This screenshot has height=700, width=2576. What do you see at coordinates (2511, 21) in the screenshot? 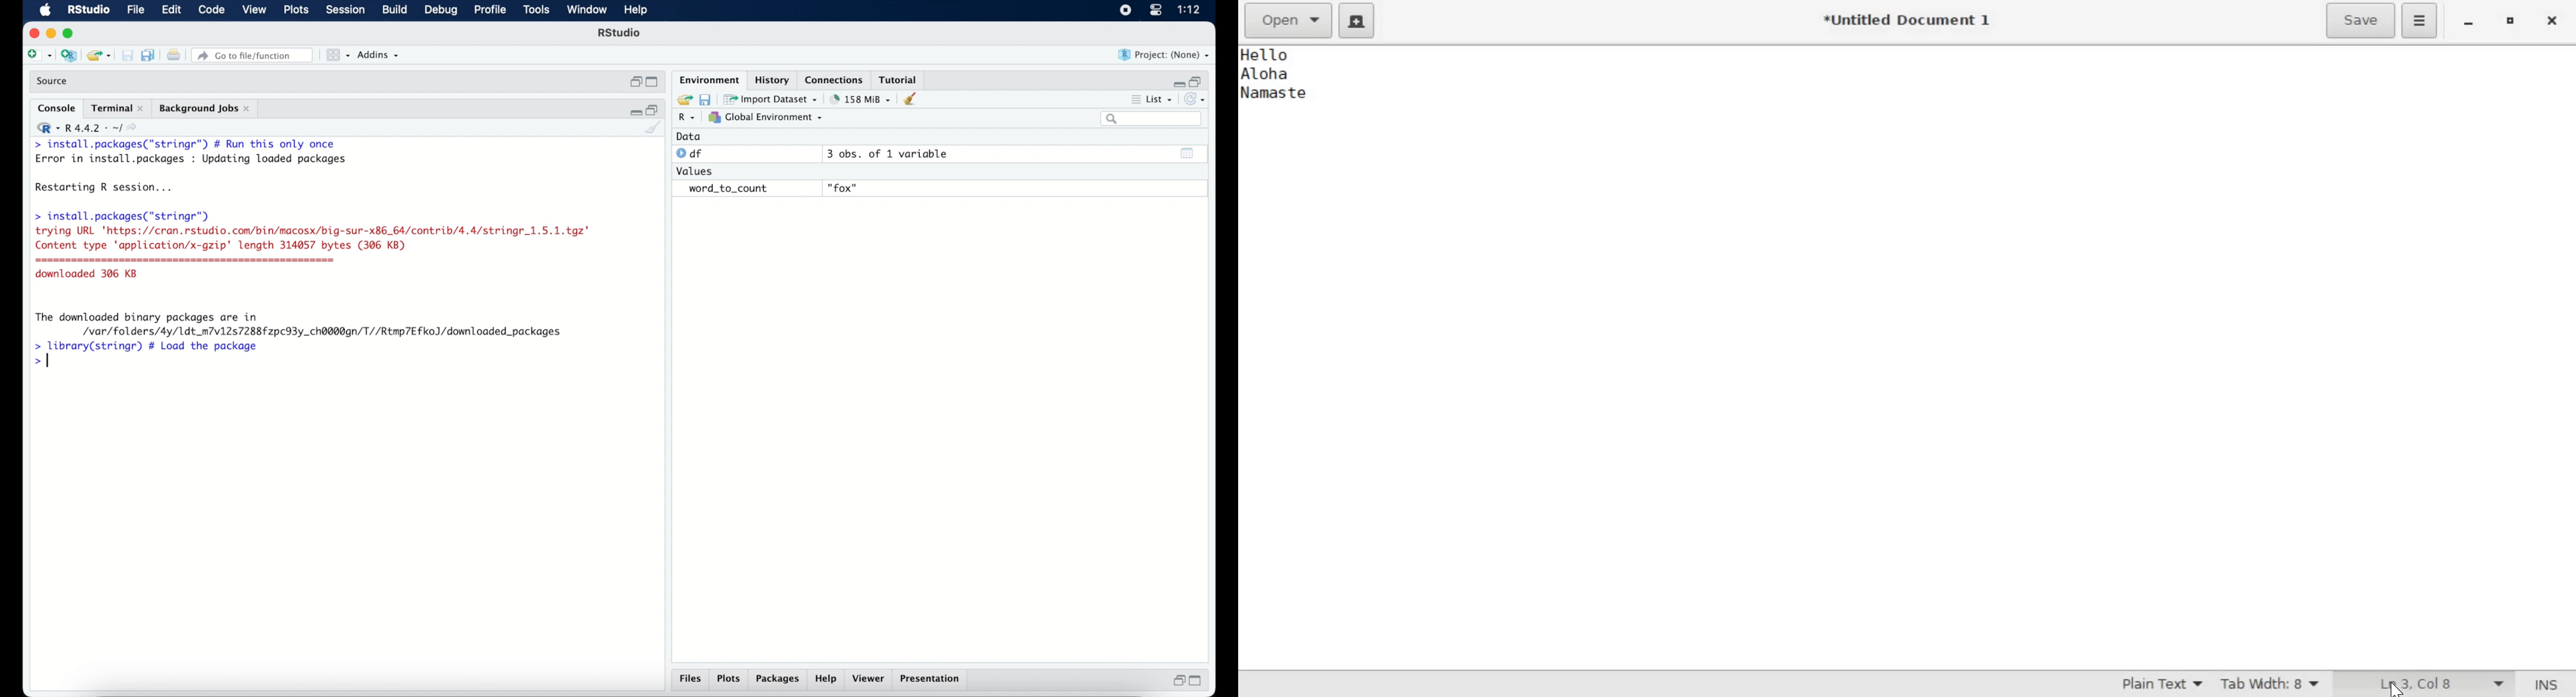
I see `Maximize` at bounding box center [2511, 21].